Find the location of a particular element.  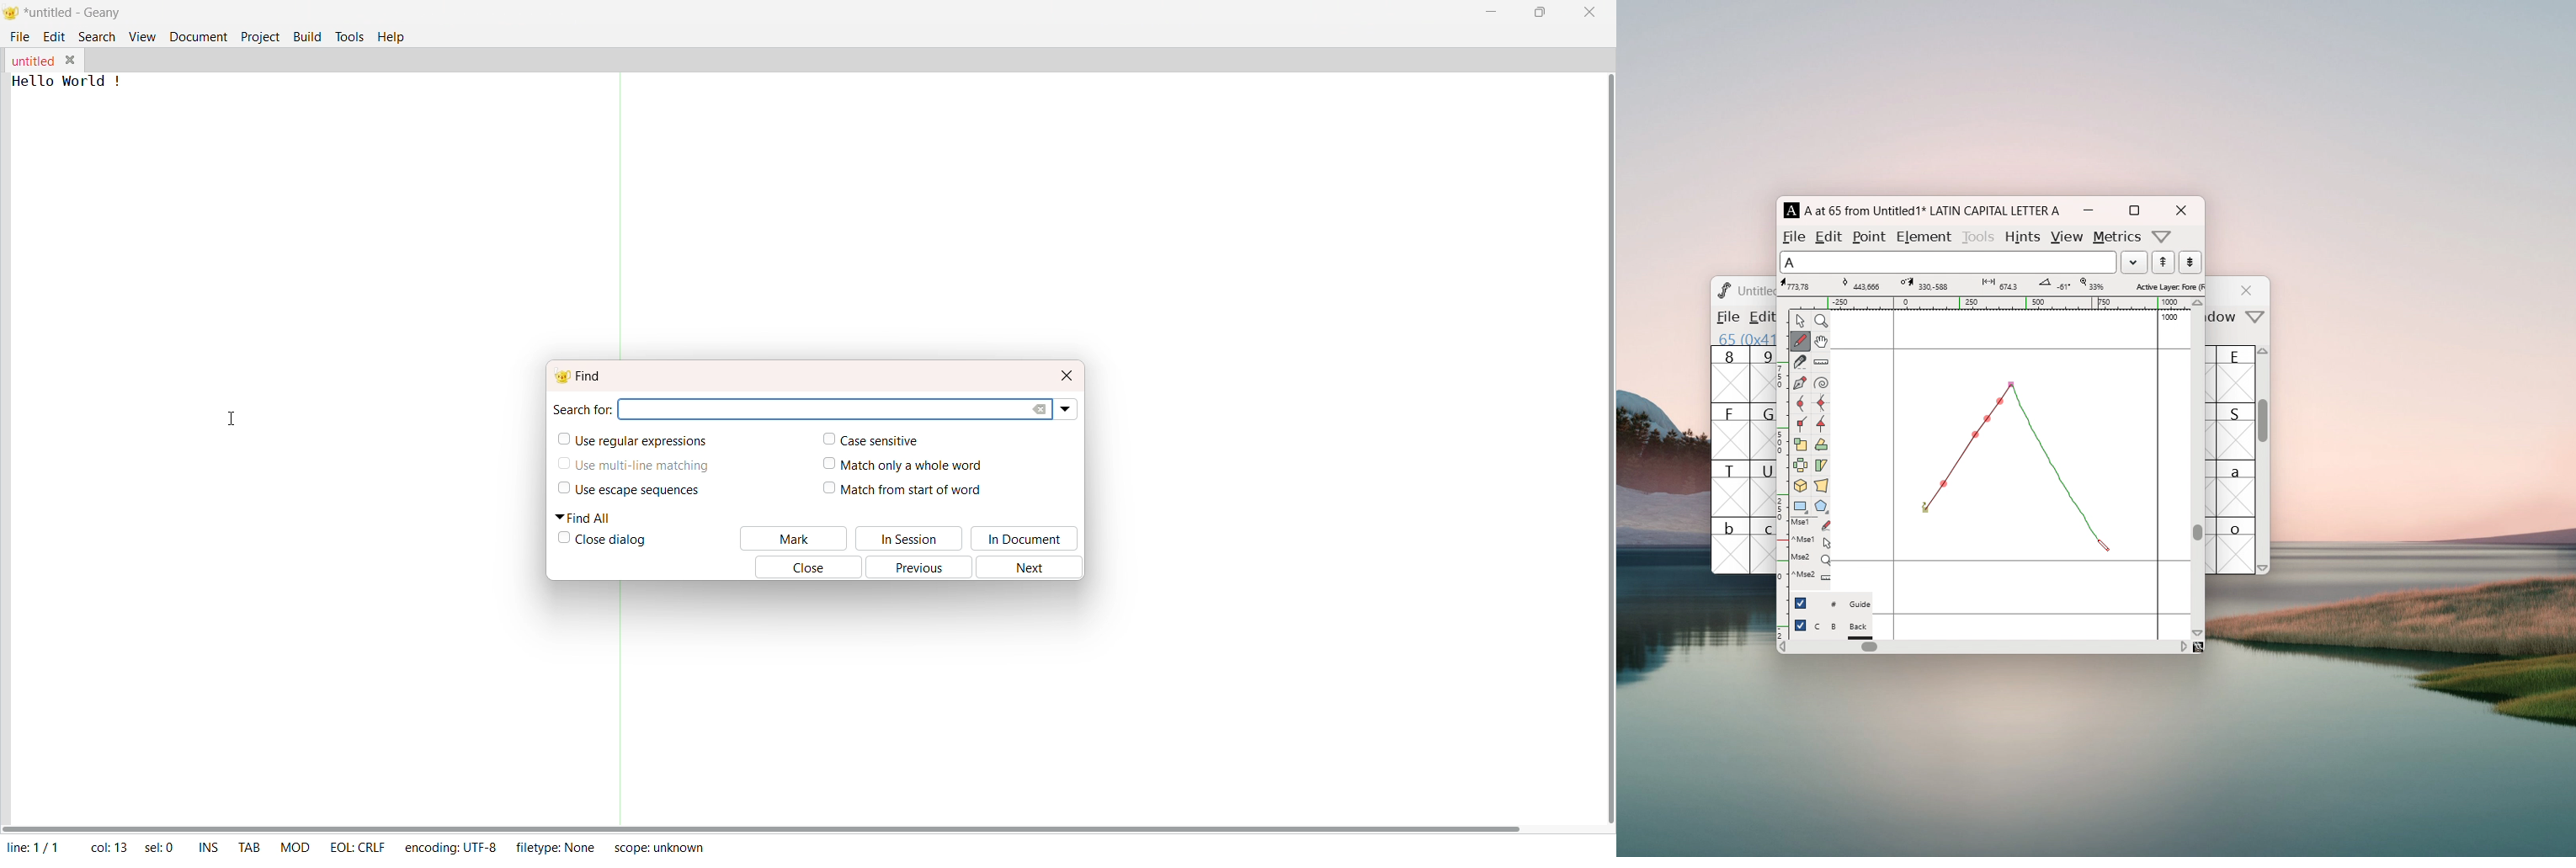

E is located at coordinates (2237, 374).